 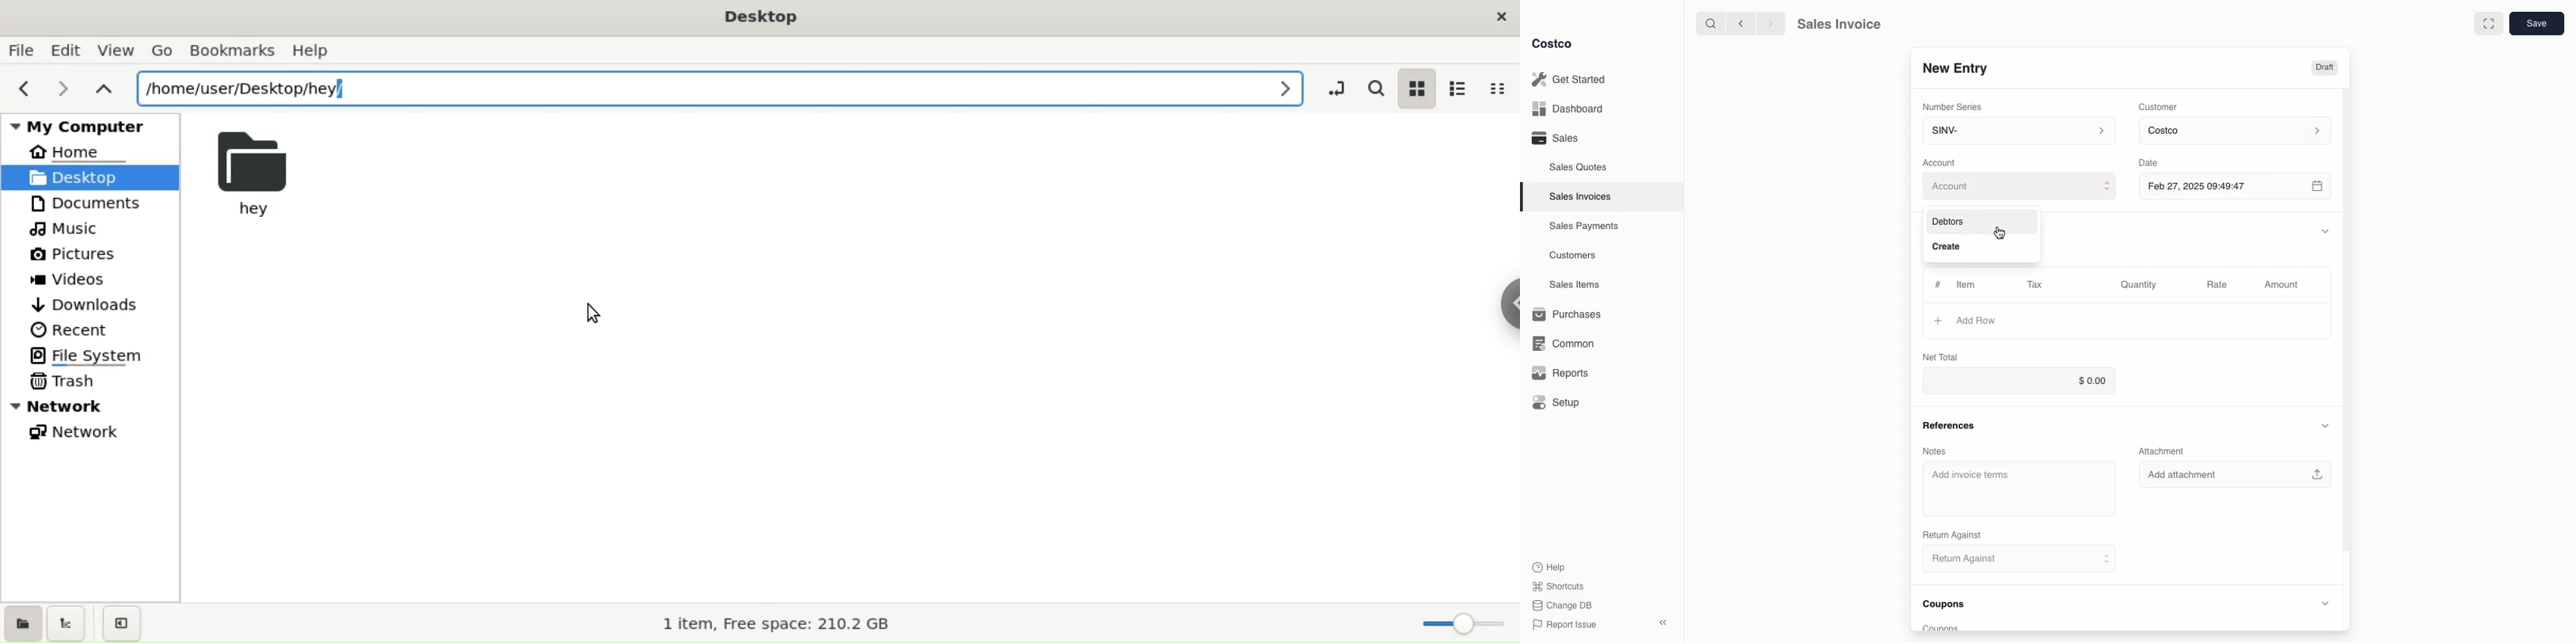 I want to click on Quantity, so click(x=2140, y=285).